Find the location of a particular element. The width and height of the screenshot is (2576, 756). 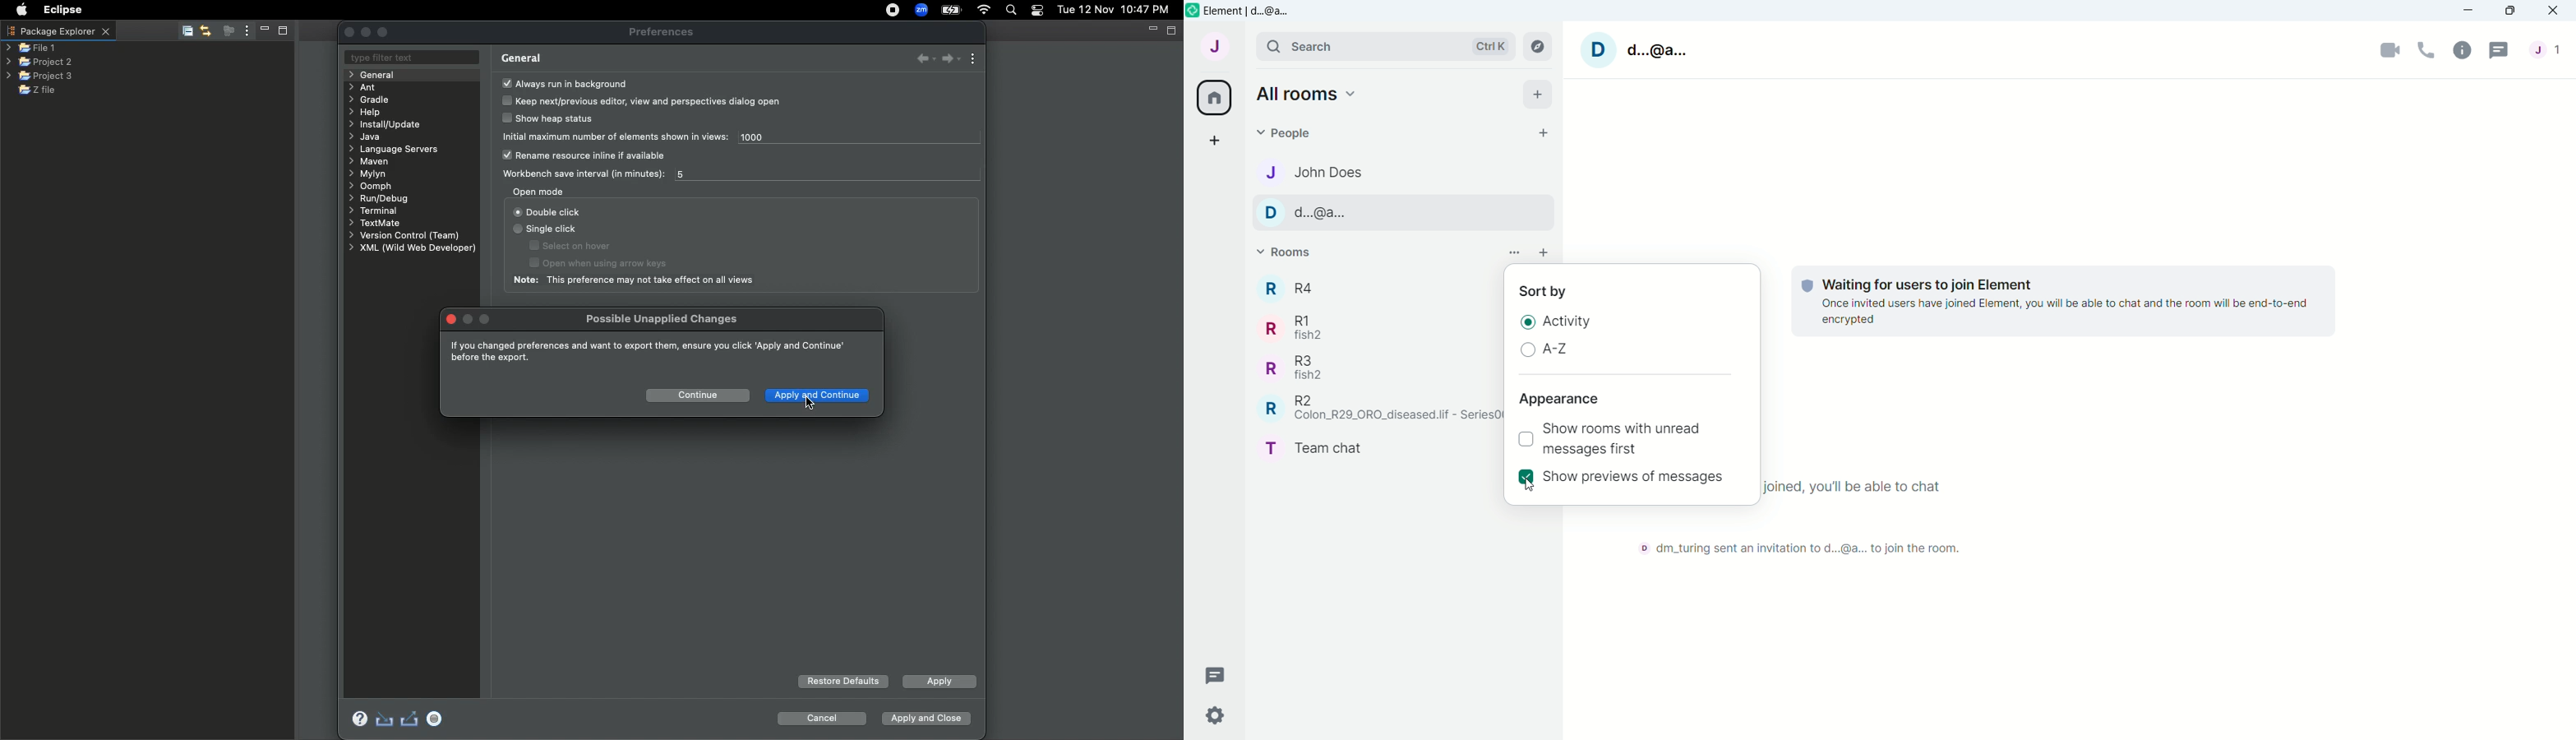

Threads is located at coordinates (1219, 675).